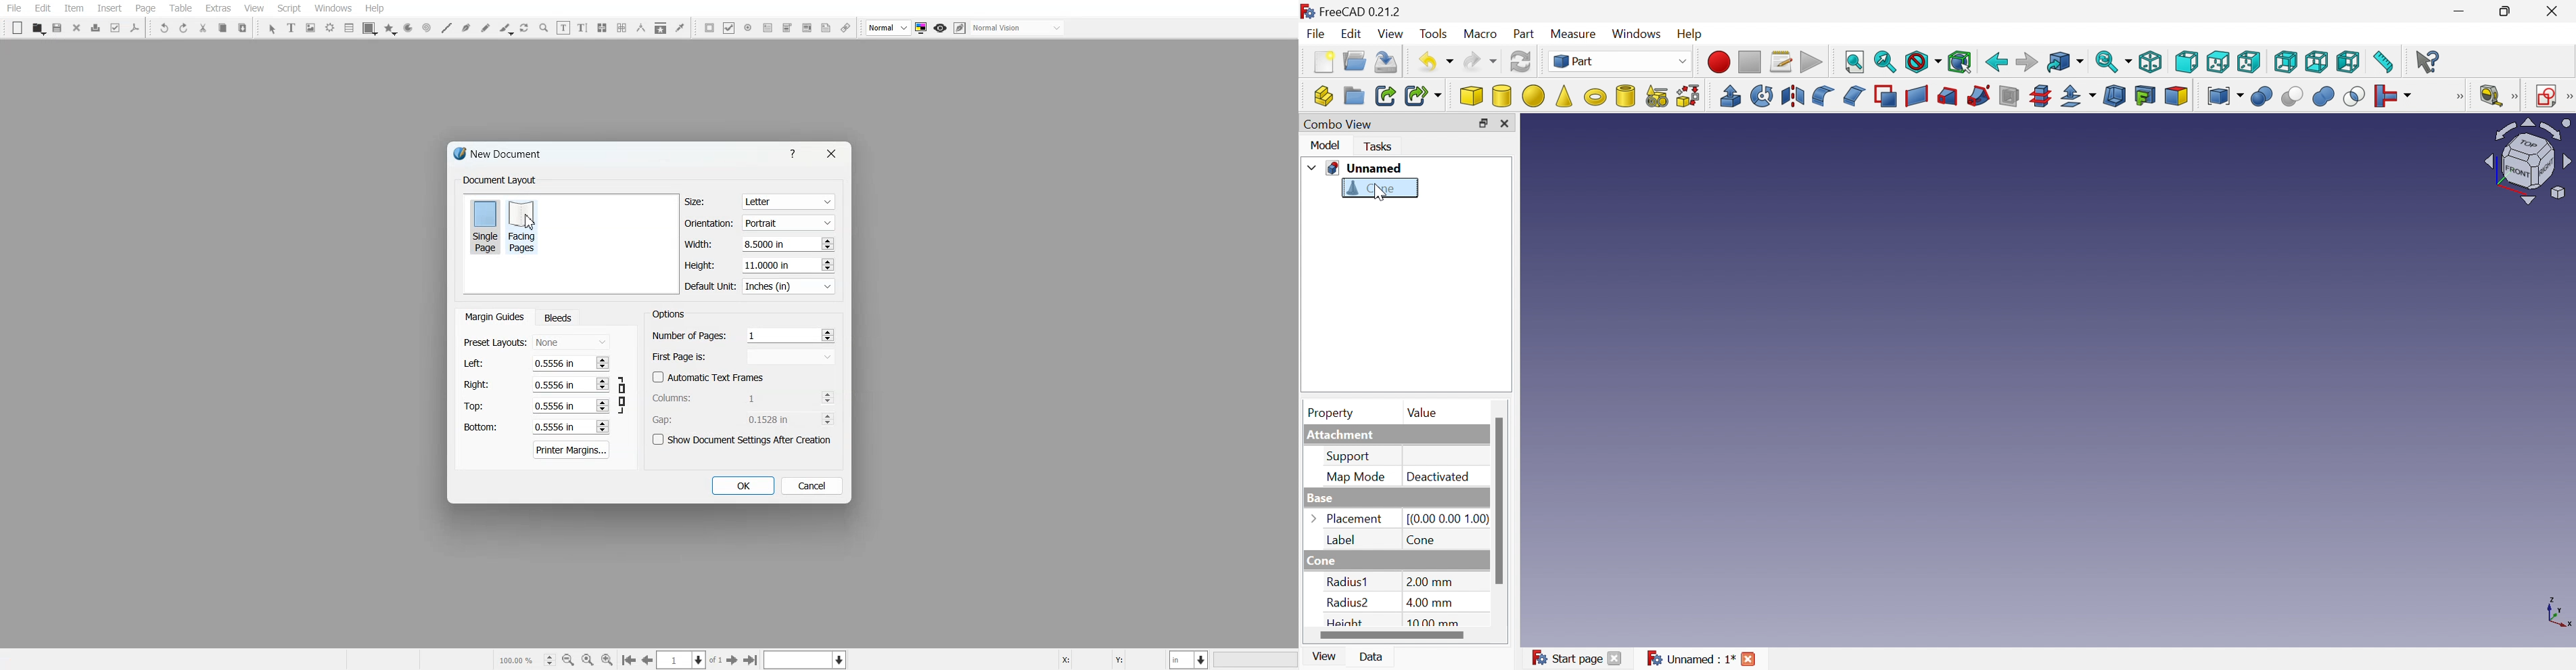  I want to click on Close, so click(2557, 11).